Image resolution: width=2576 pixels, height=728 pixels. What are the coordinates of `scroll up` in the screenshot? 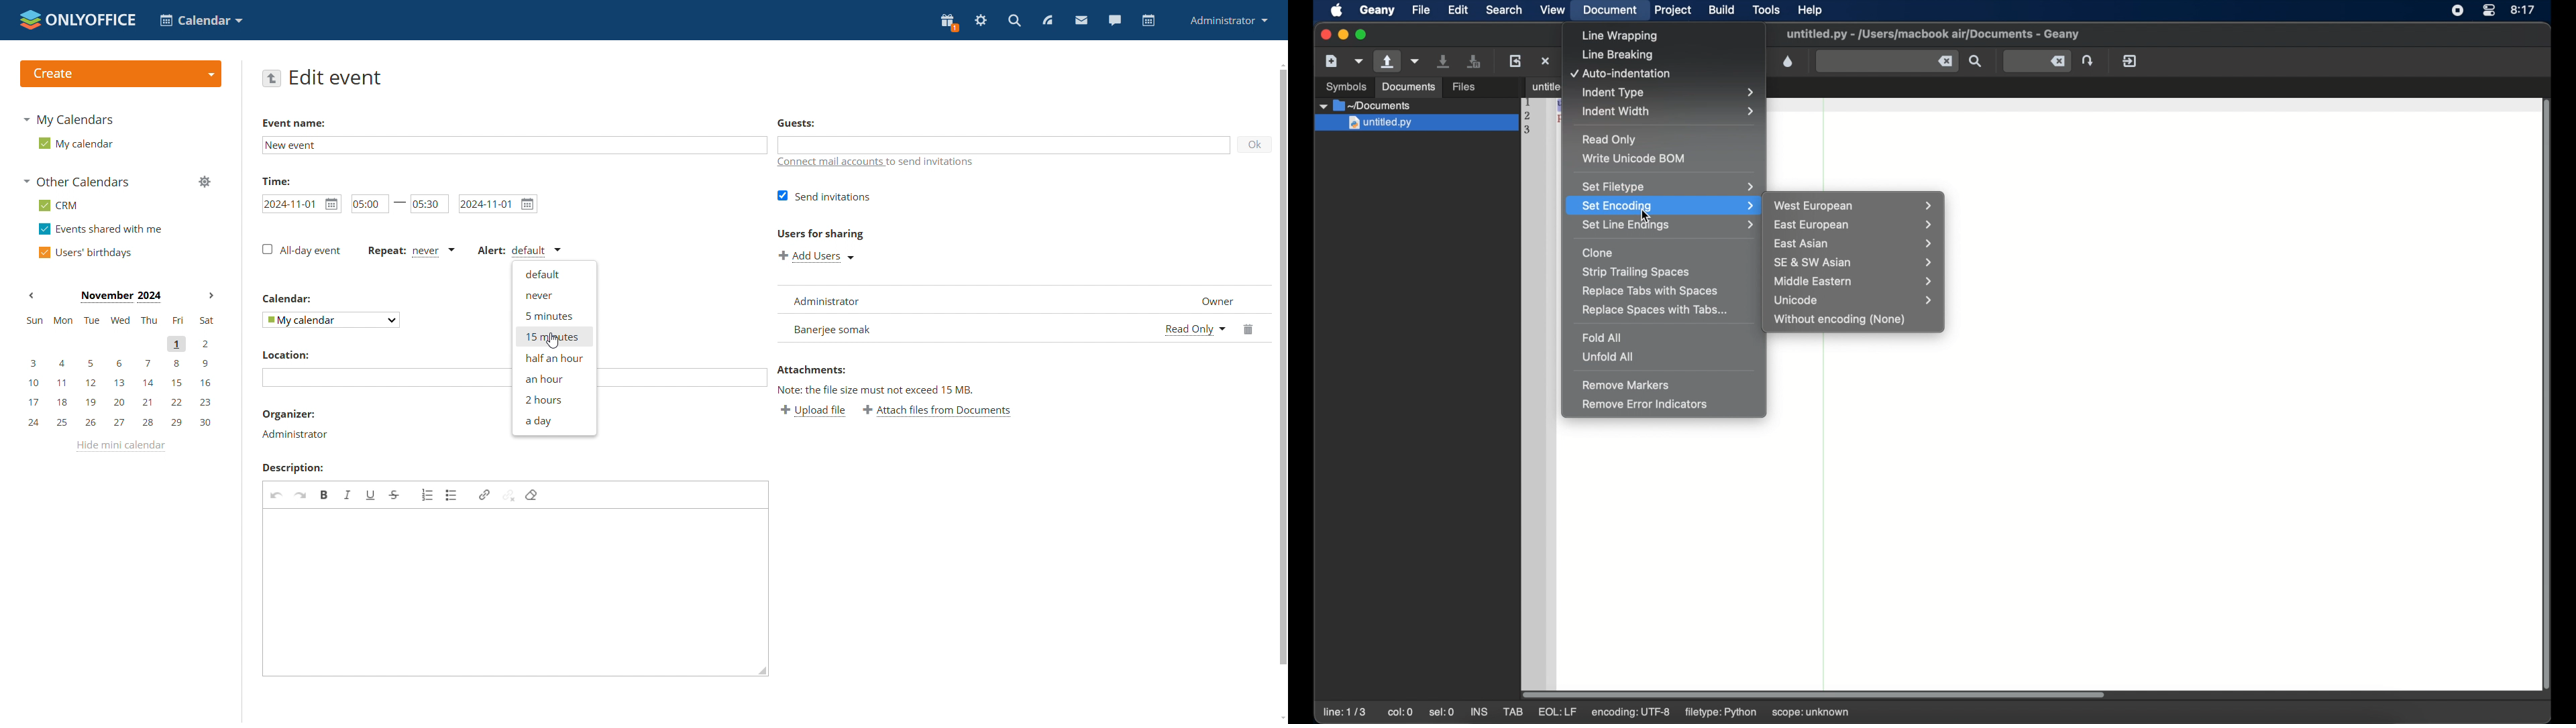 It's located at (1283, 65).